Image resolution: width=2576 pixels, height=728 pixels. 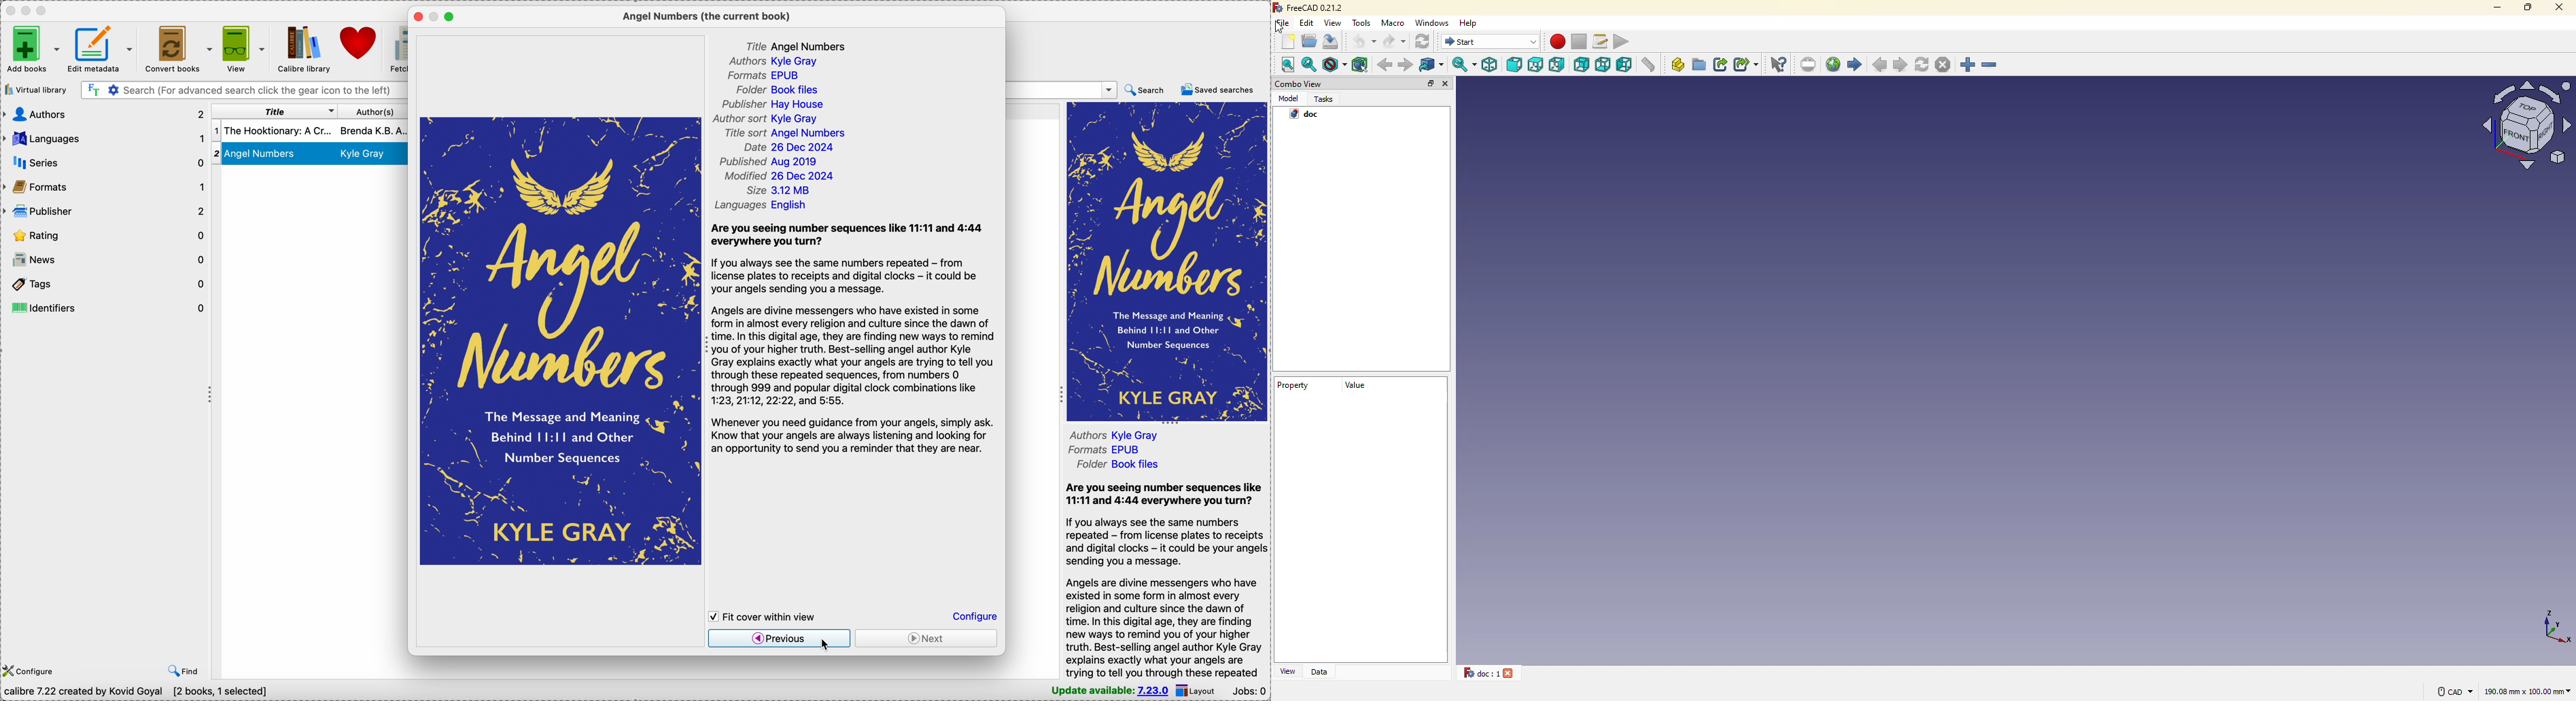 What do you see at coordinates (360, 42) in the screenshot?
I see `donate` at bounding box center [360, 42].